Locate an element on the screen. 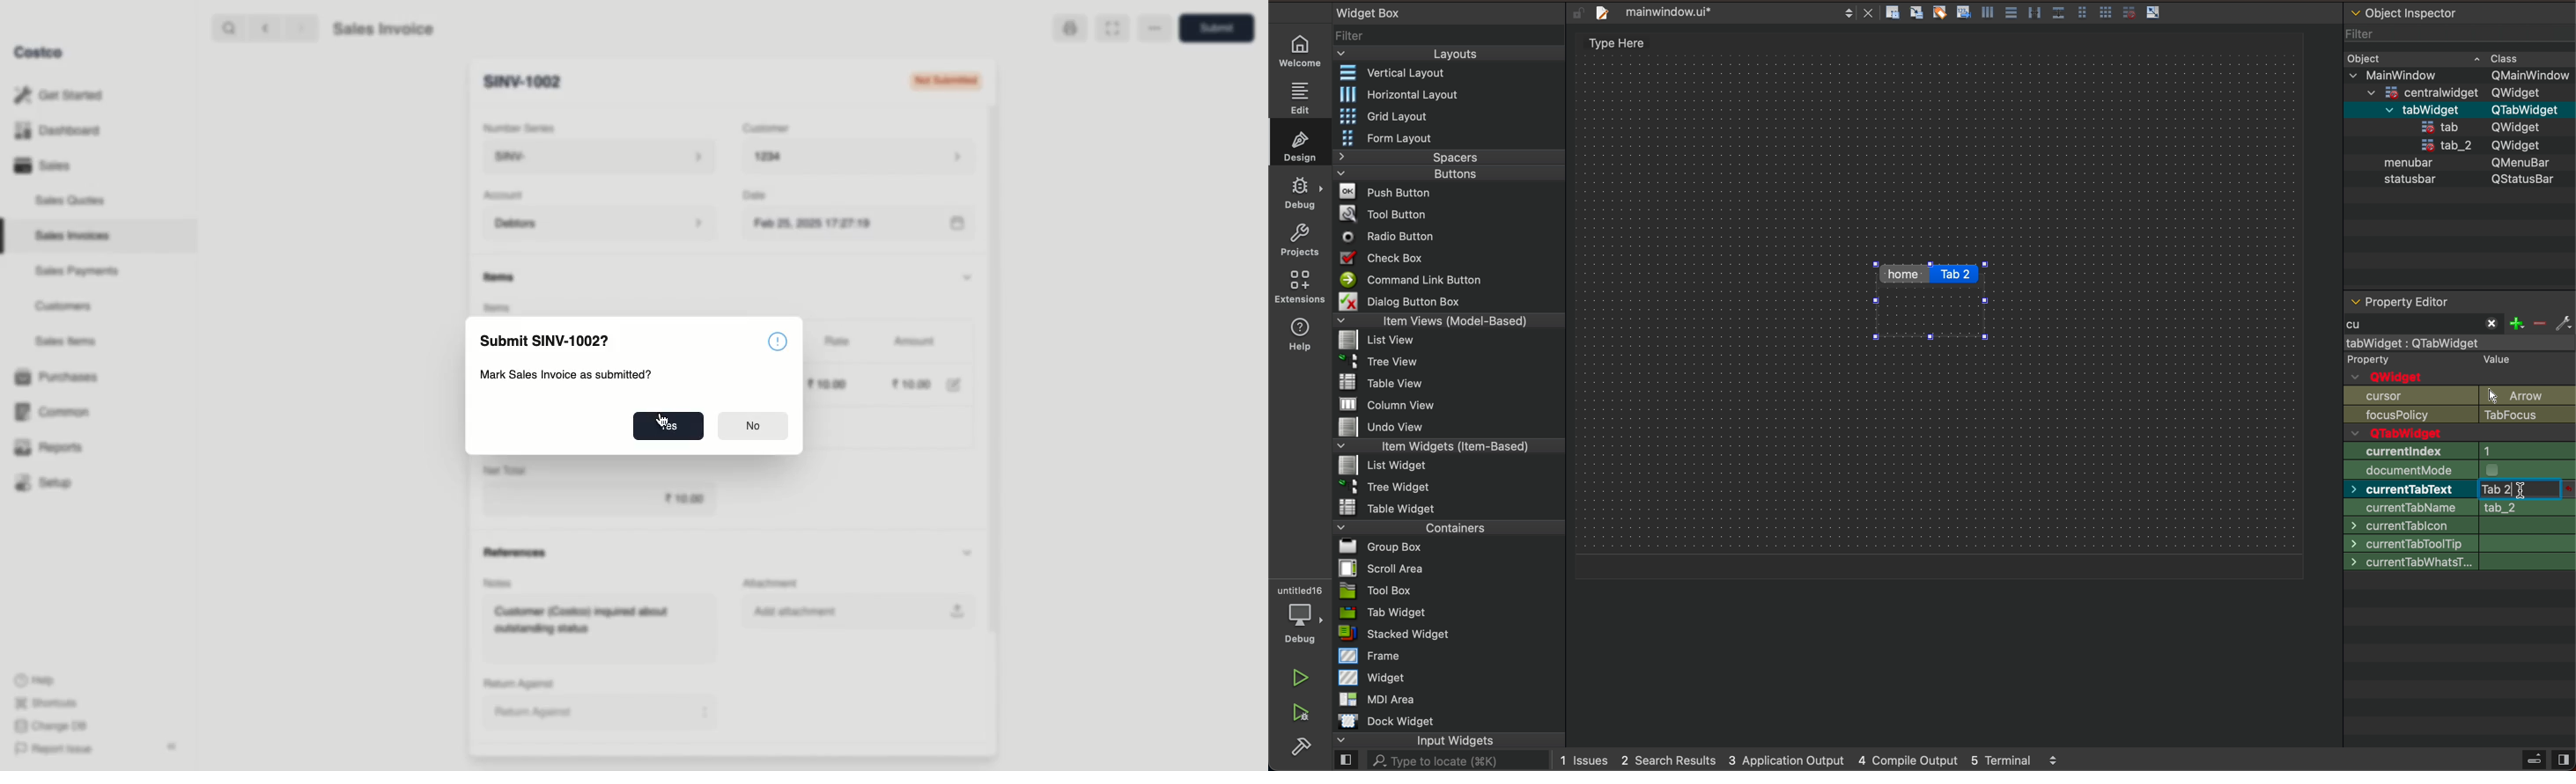 The height and width of the screenshot is (784, 2576). base size is located at coordinates (2460, 541).